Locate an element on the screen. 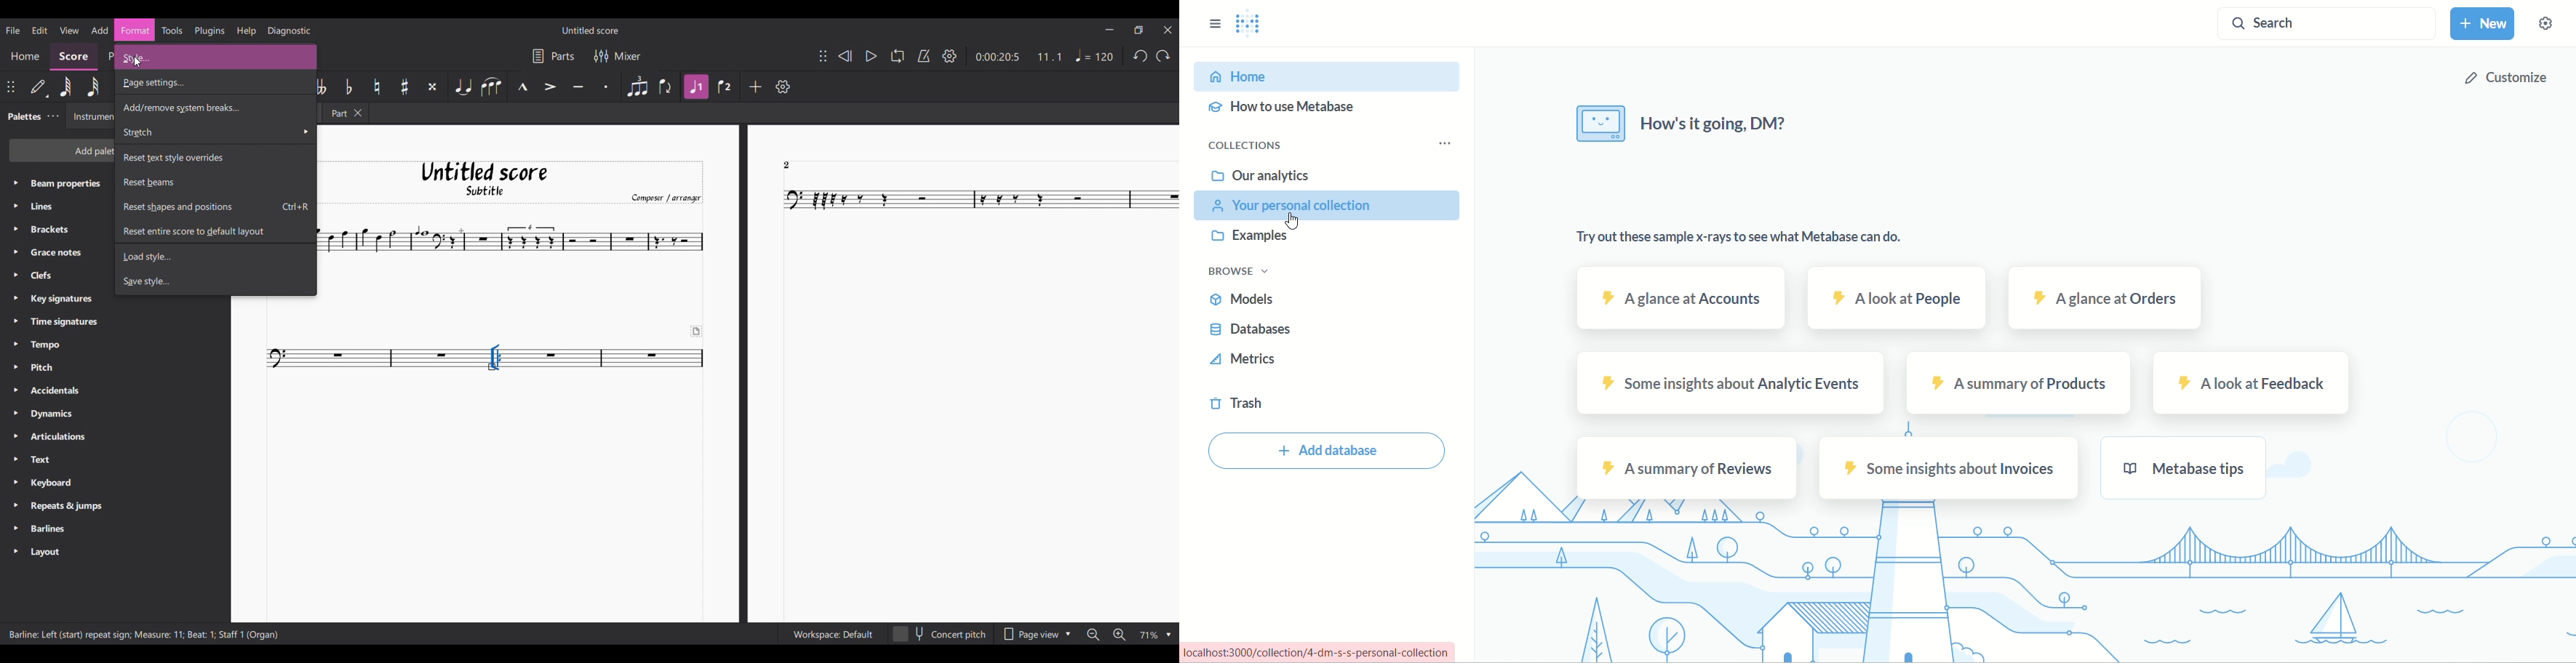 The image size is (2576, 672). Reset text style overrides is located at coordinates (216, 157).